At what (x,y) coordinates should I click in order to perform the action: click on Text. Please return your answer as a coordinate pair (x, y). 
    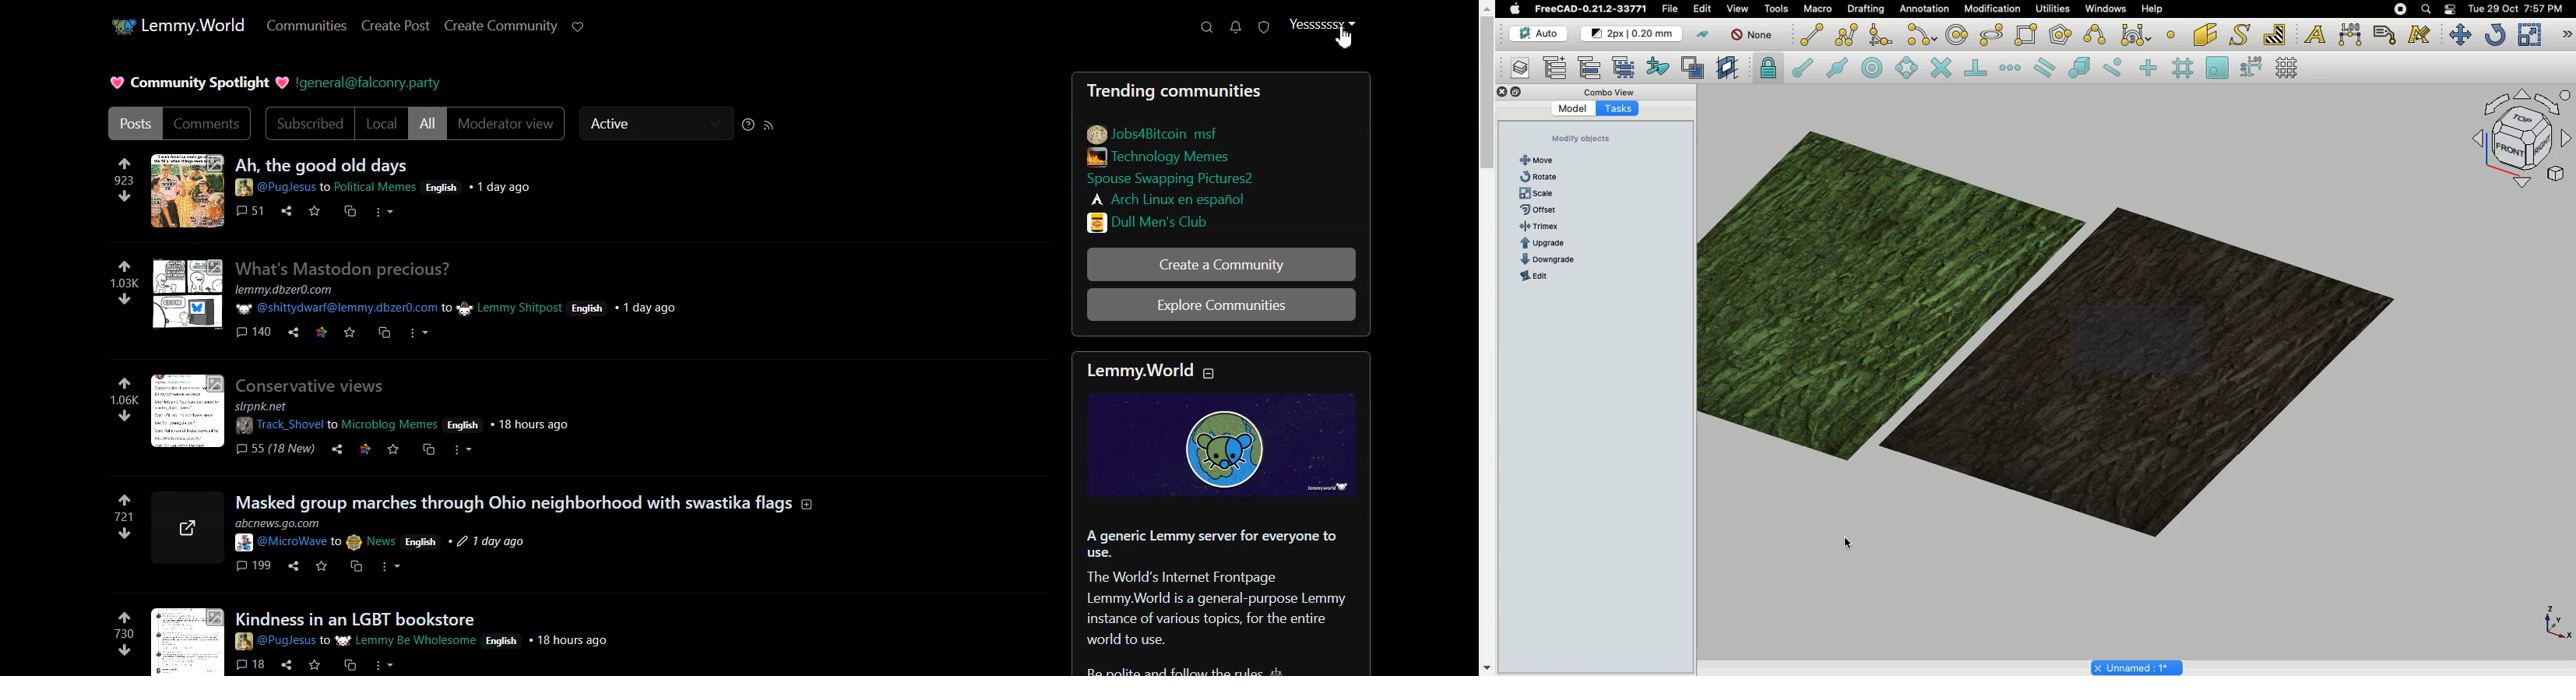
    Looking at the image, I should click on (1224, 600).